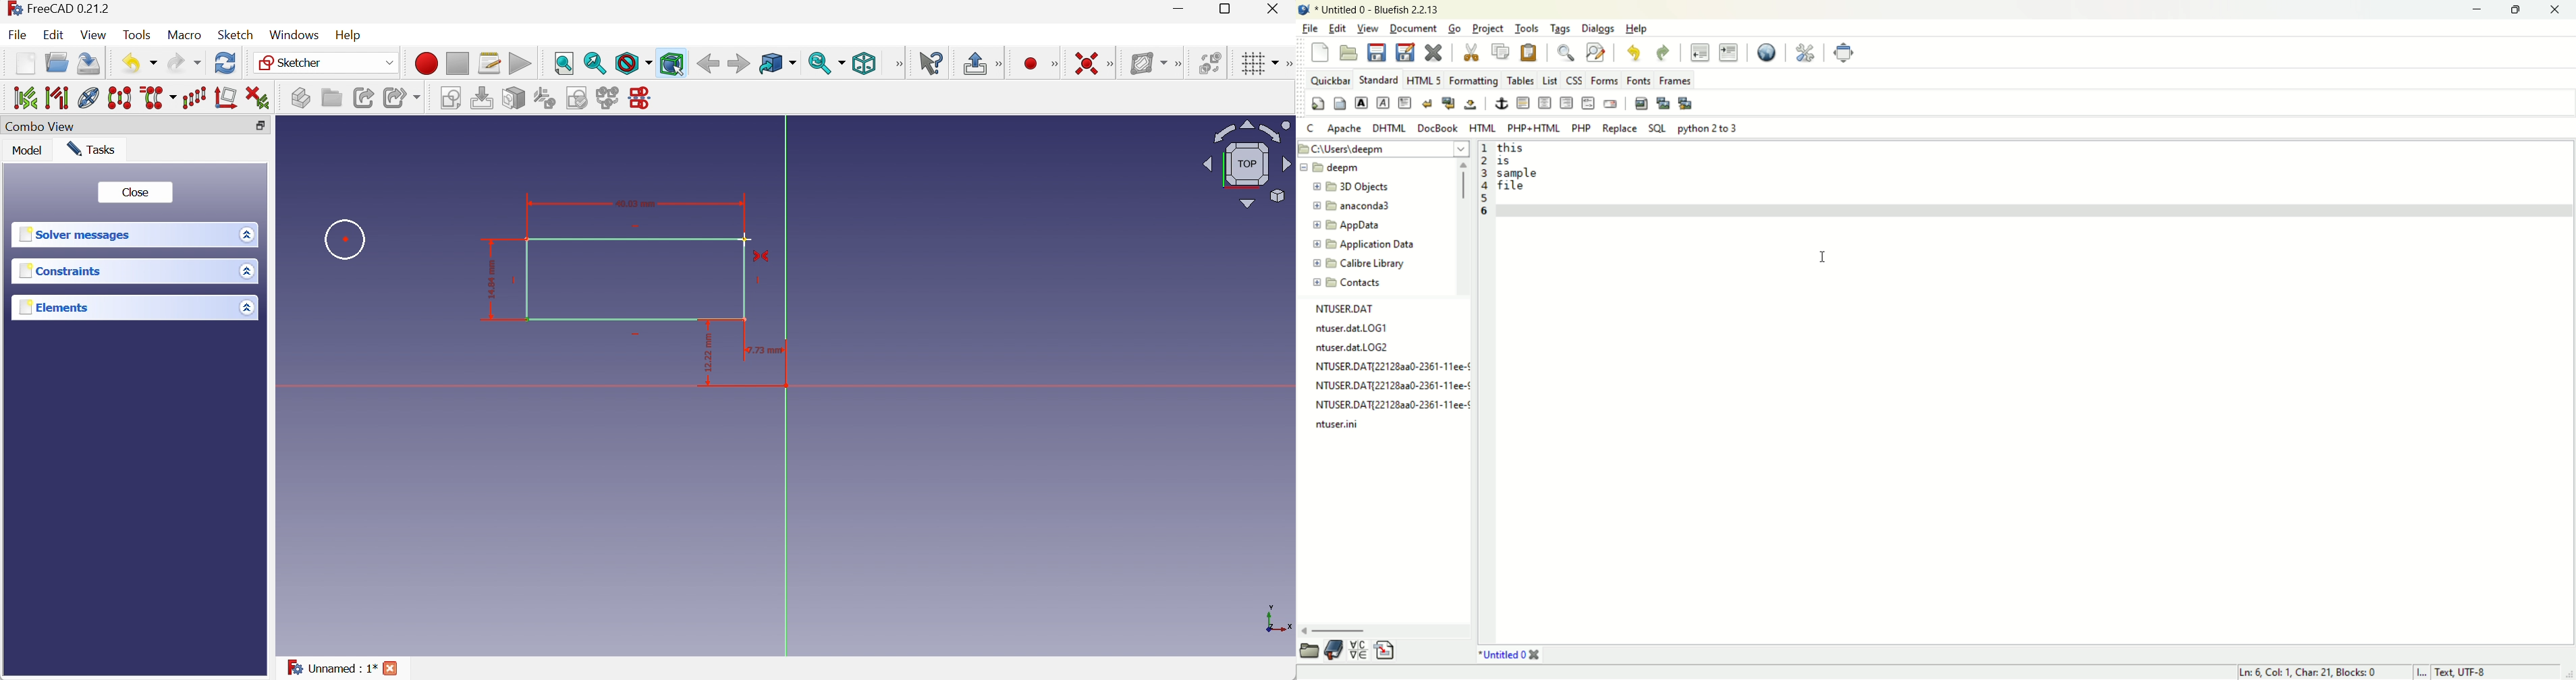 The image size is (2576, 700). I want to click on [Sketcher geometries], so click(1054, 64).